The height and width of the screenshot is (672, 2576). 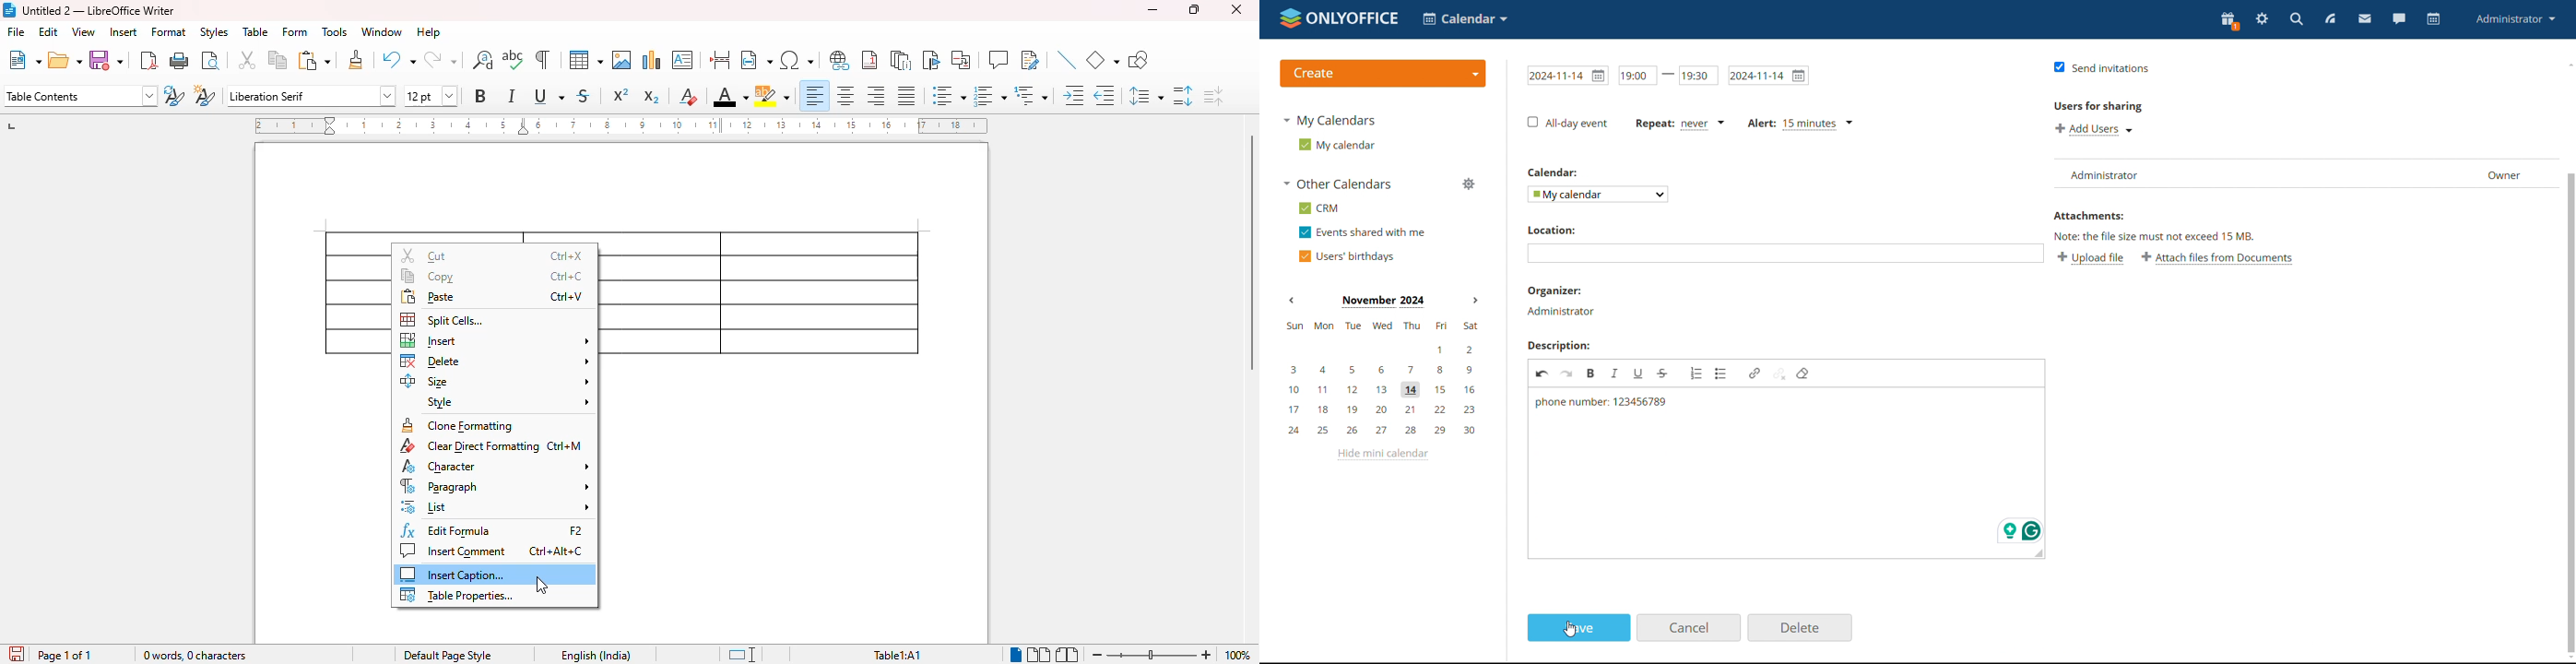 I want to click on insert field, so click(x=757, y=59).